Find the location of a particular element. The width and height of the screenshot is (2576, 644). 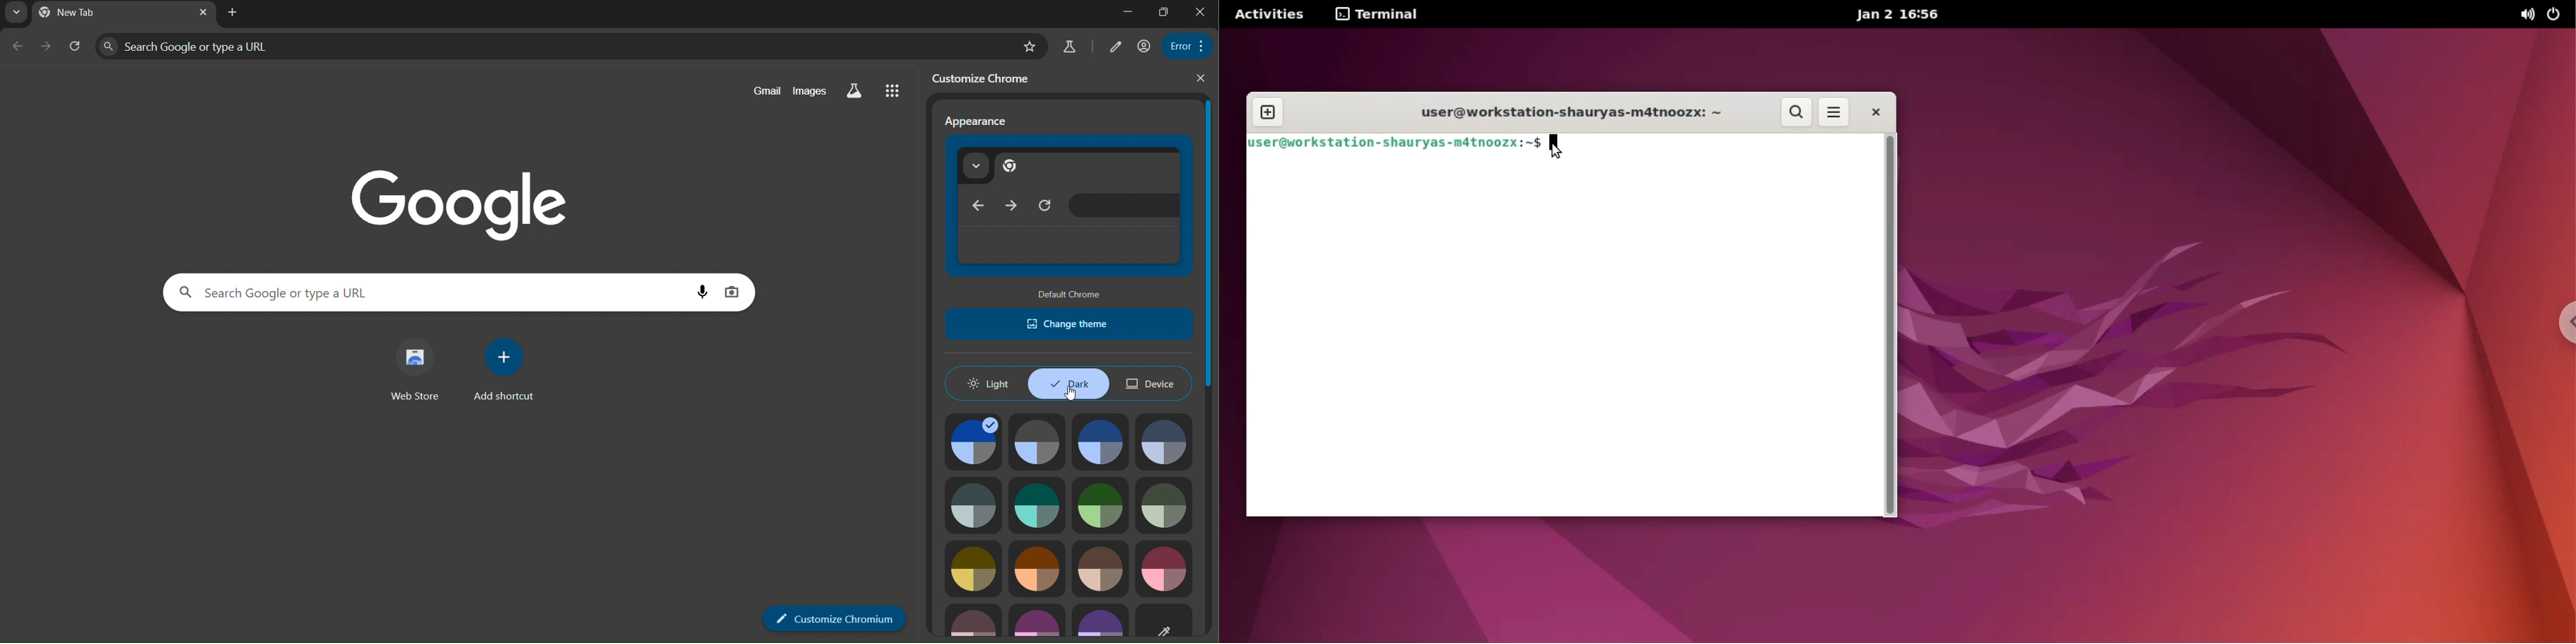

light is located at coordinates (989, 384).